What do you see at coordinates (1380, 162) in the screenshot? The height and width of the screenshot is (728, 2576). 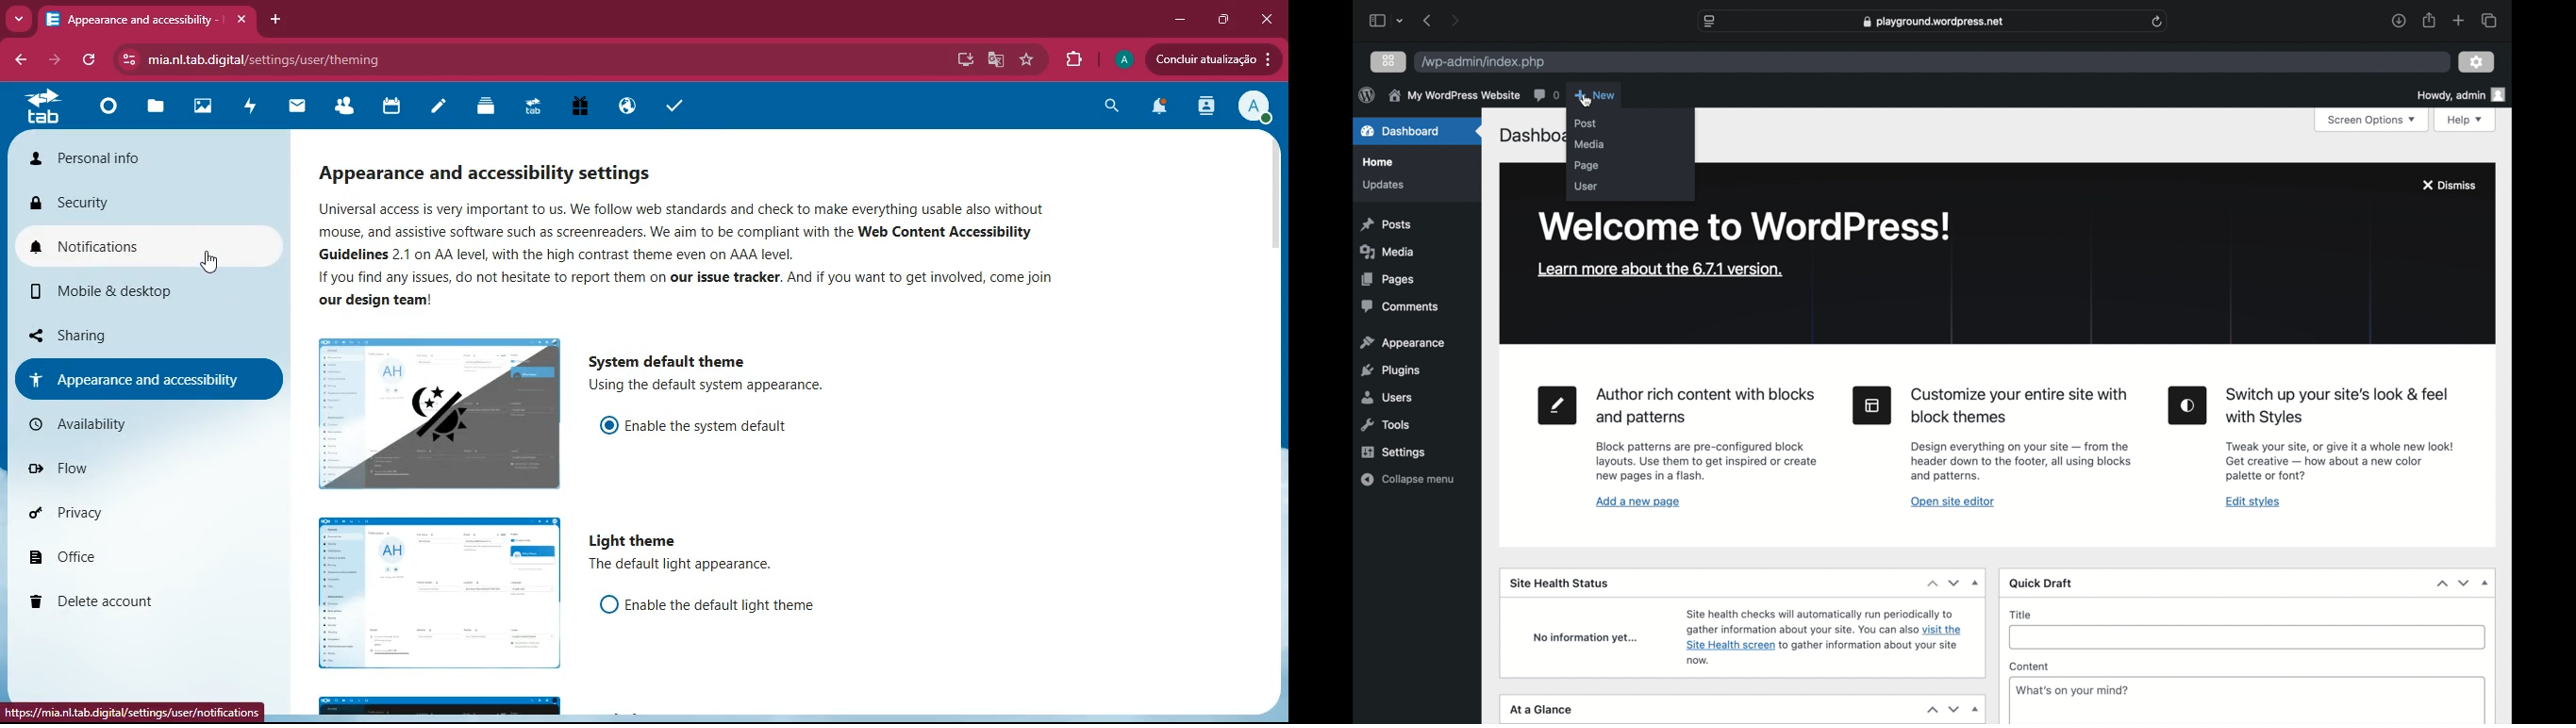 I see `home` at bounding box center [1380, 162].